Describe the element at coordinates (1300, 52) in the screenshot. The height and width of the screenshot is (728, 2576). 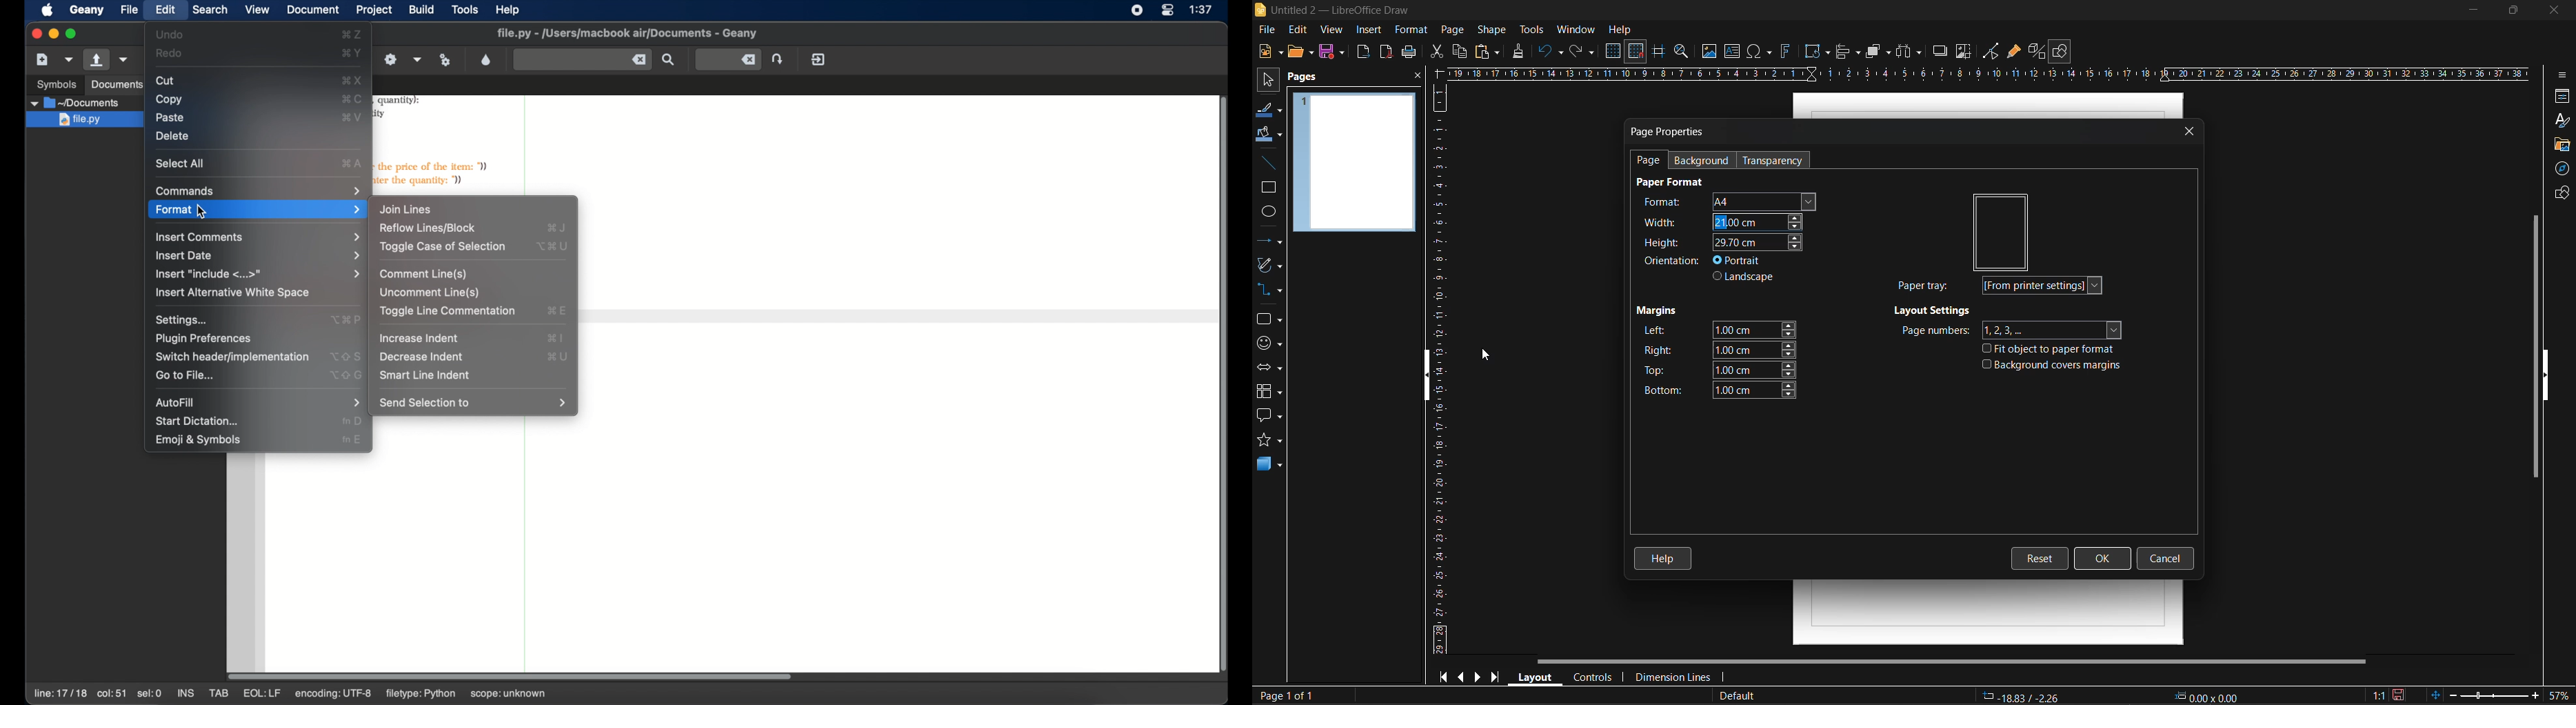
I see `open` at that location.